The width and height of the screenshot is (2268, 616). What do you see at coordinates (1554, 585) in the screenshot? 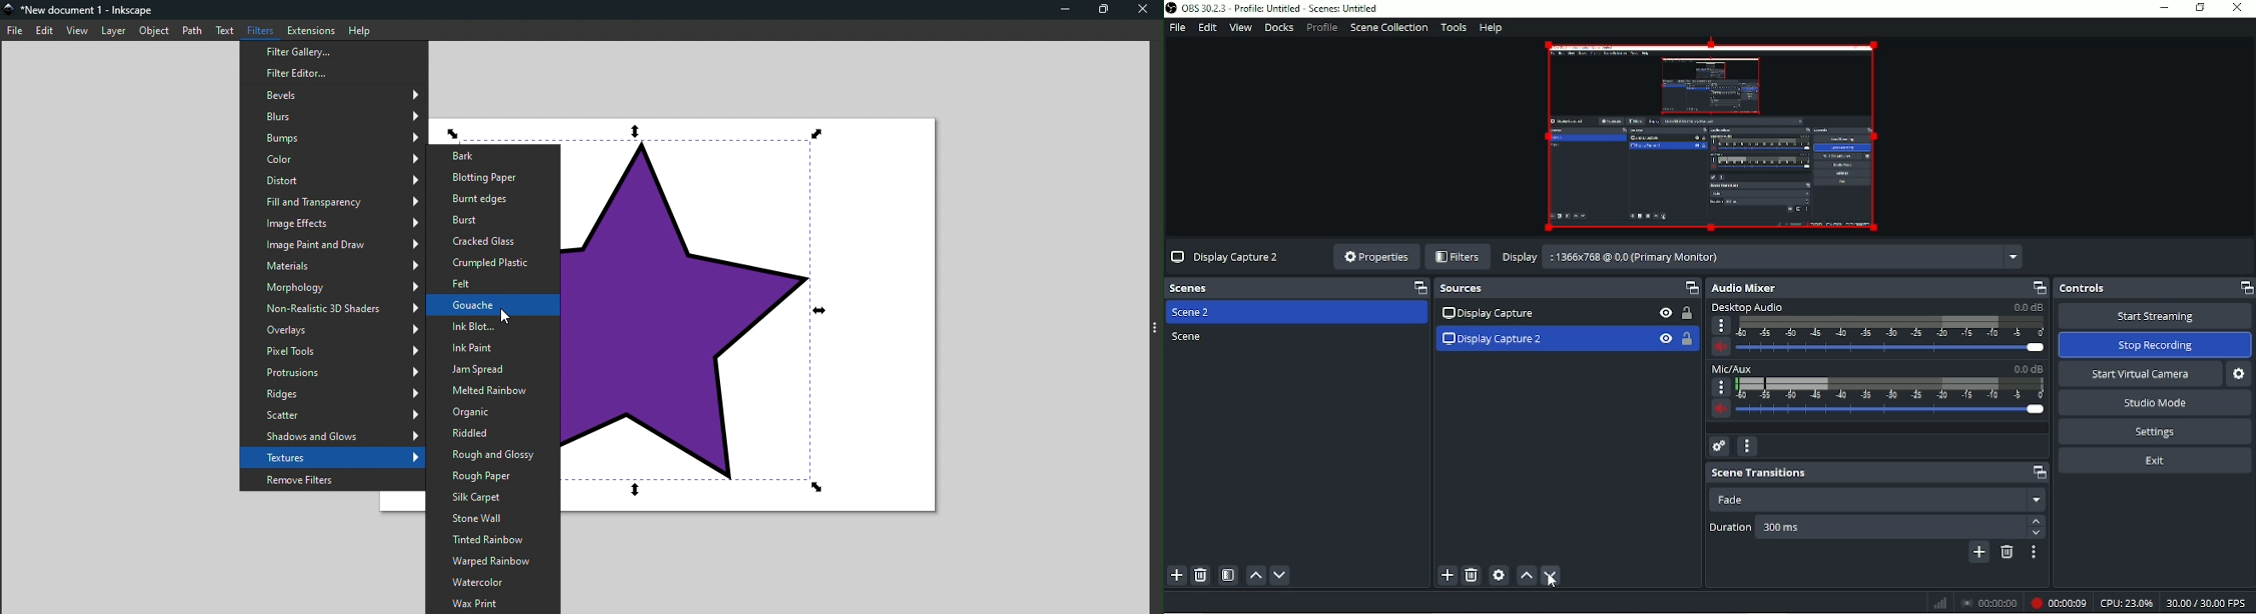
I see `Pointer` at bounding box center [1554, 585].